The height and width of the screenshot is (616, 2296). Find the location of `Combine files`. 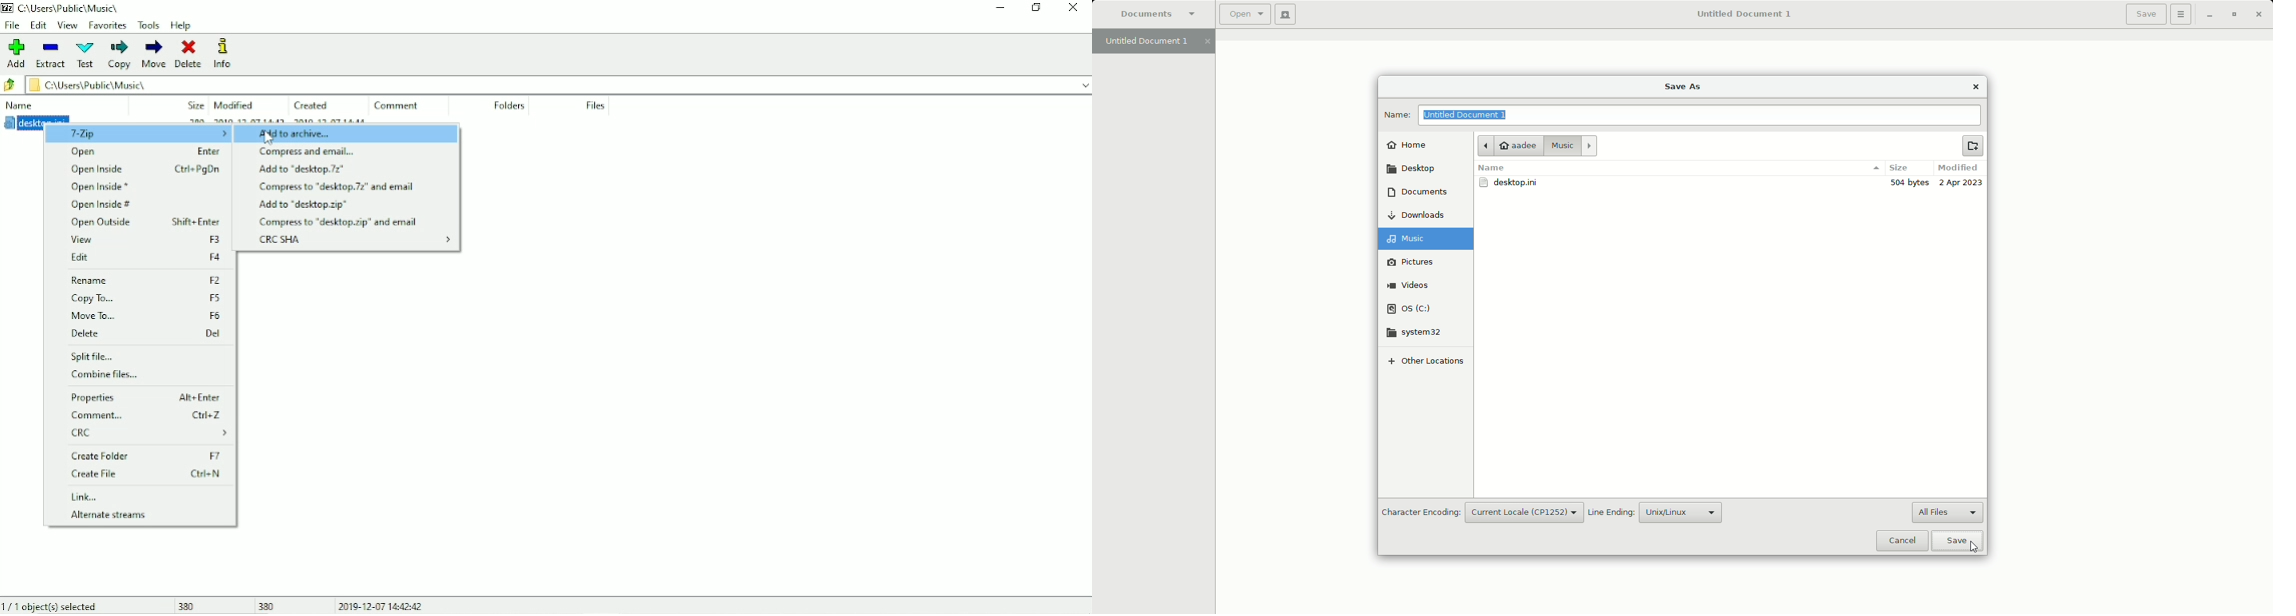

Combine files is located at coordinates (108, 375).